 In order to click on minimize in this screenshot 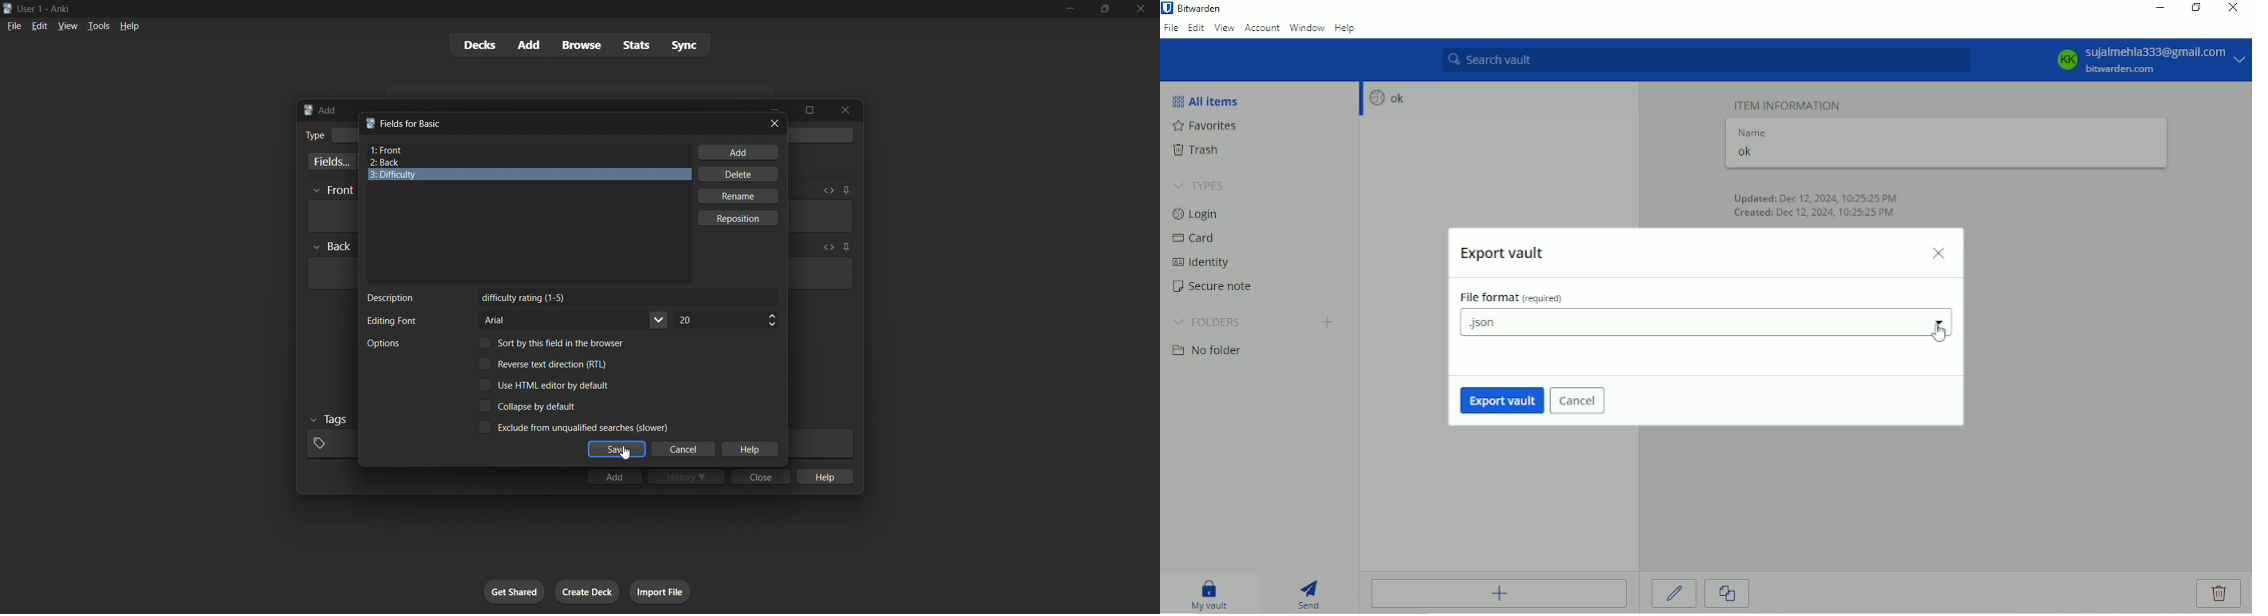, I will do `click(1070, 9)`.